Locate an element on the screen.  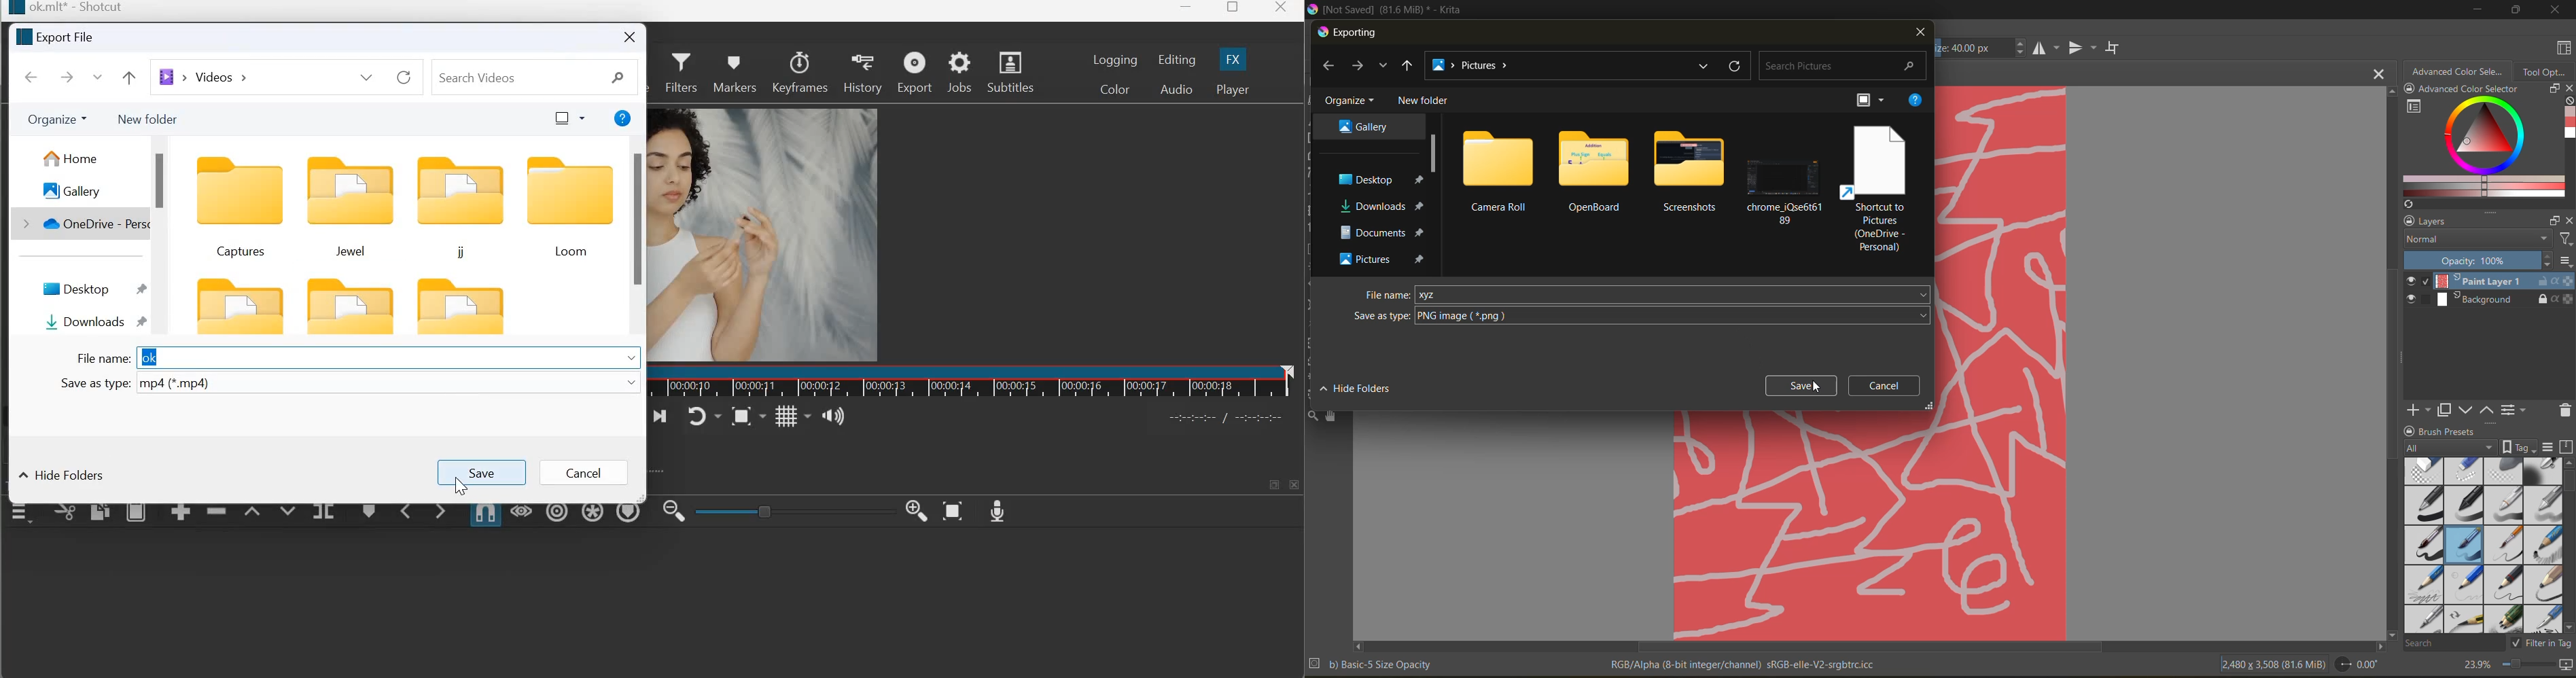
choose workspace is located at coordinates (2561, 50).